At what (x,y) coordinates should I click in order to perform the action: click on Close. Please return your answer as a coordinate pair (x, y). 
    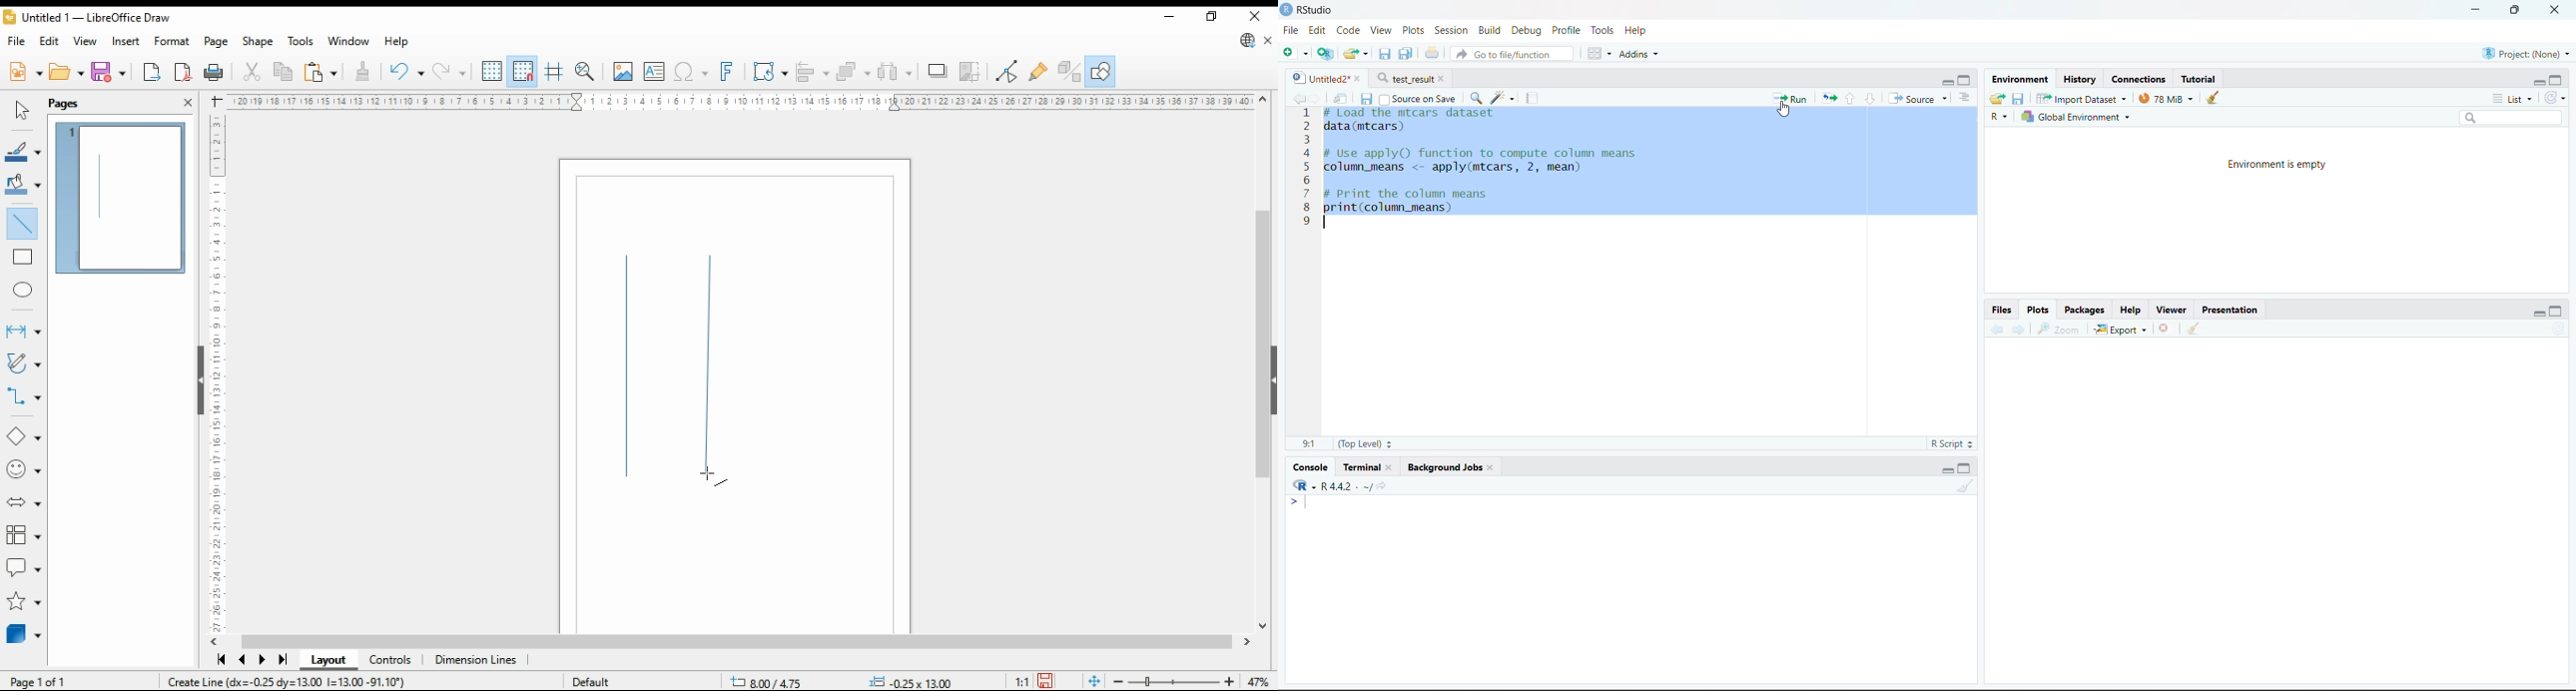
    Looking at the image, I should click on (2165, 325).